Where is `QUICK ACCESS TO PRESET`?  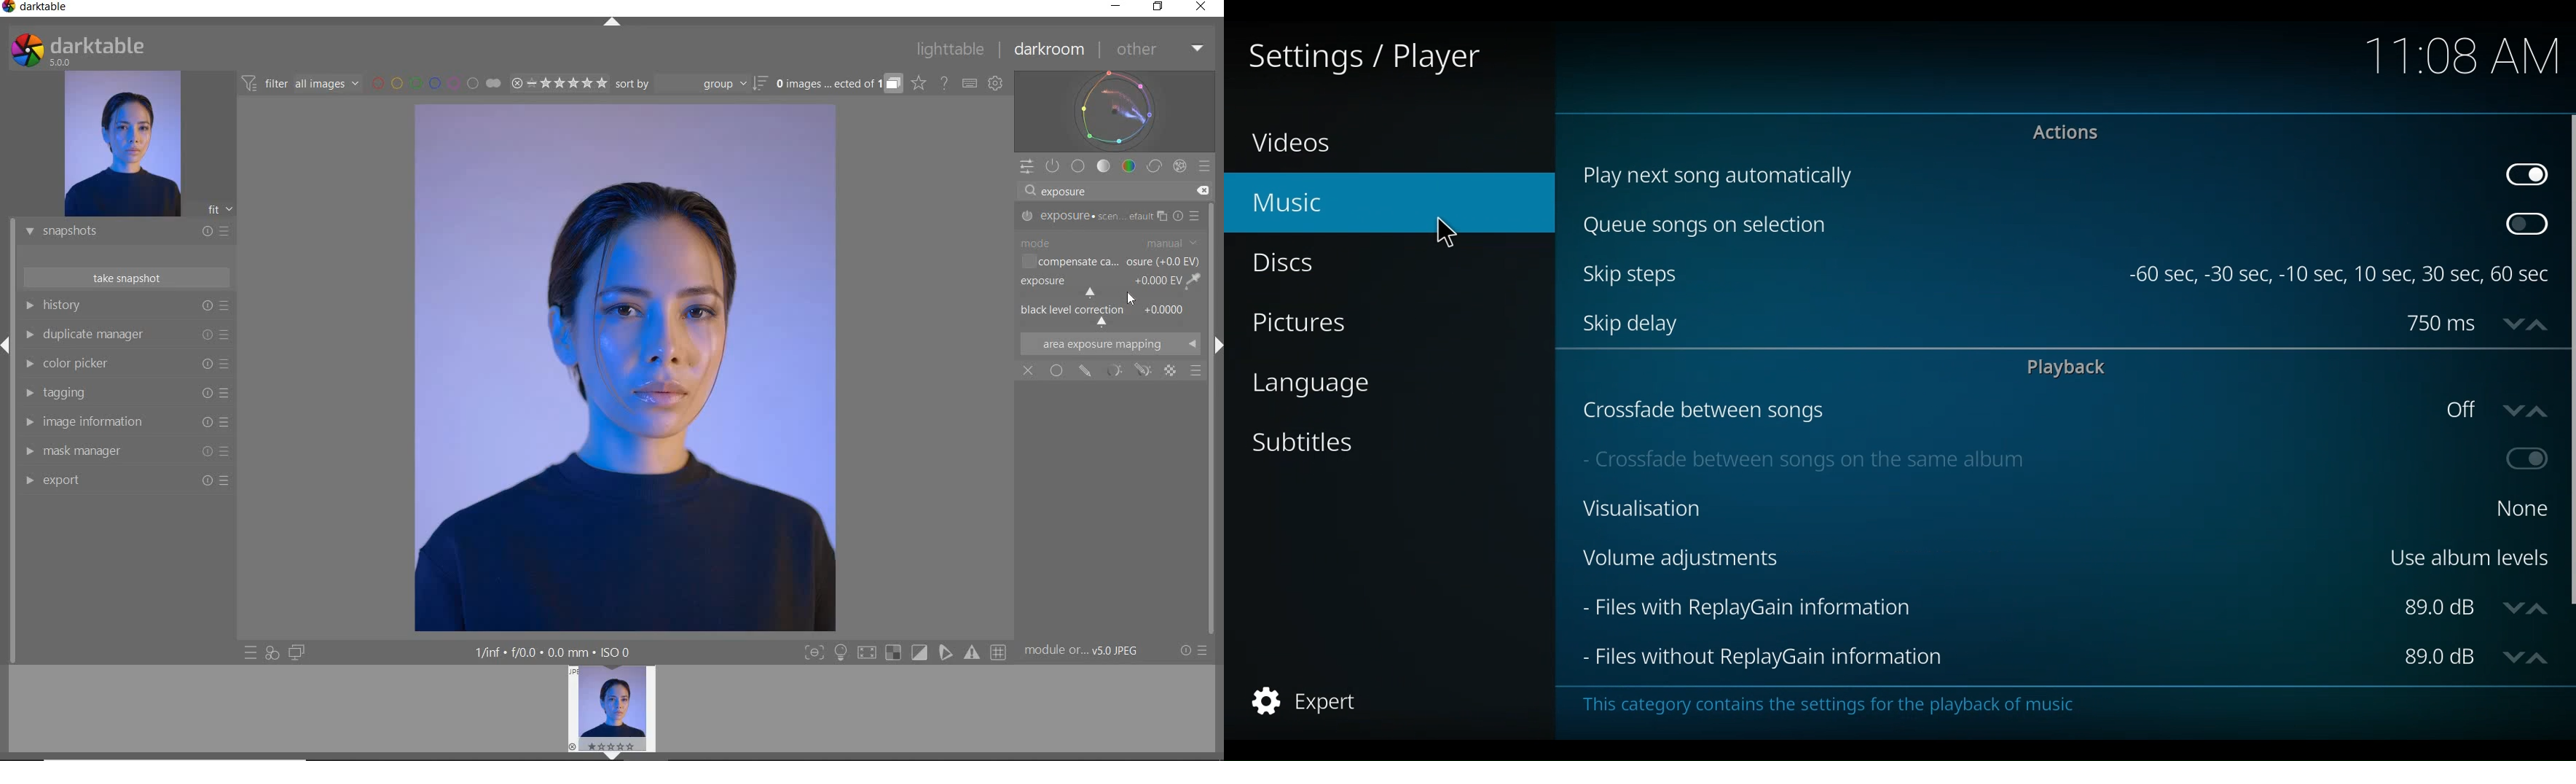 QUICK ACCESS TO PRESET is located at coordinates (251, 654).